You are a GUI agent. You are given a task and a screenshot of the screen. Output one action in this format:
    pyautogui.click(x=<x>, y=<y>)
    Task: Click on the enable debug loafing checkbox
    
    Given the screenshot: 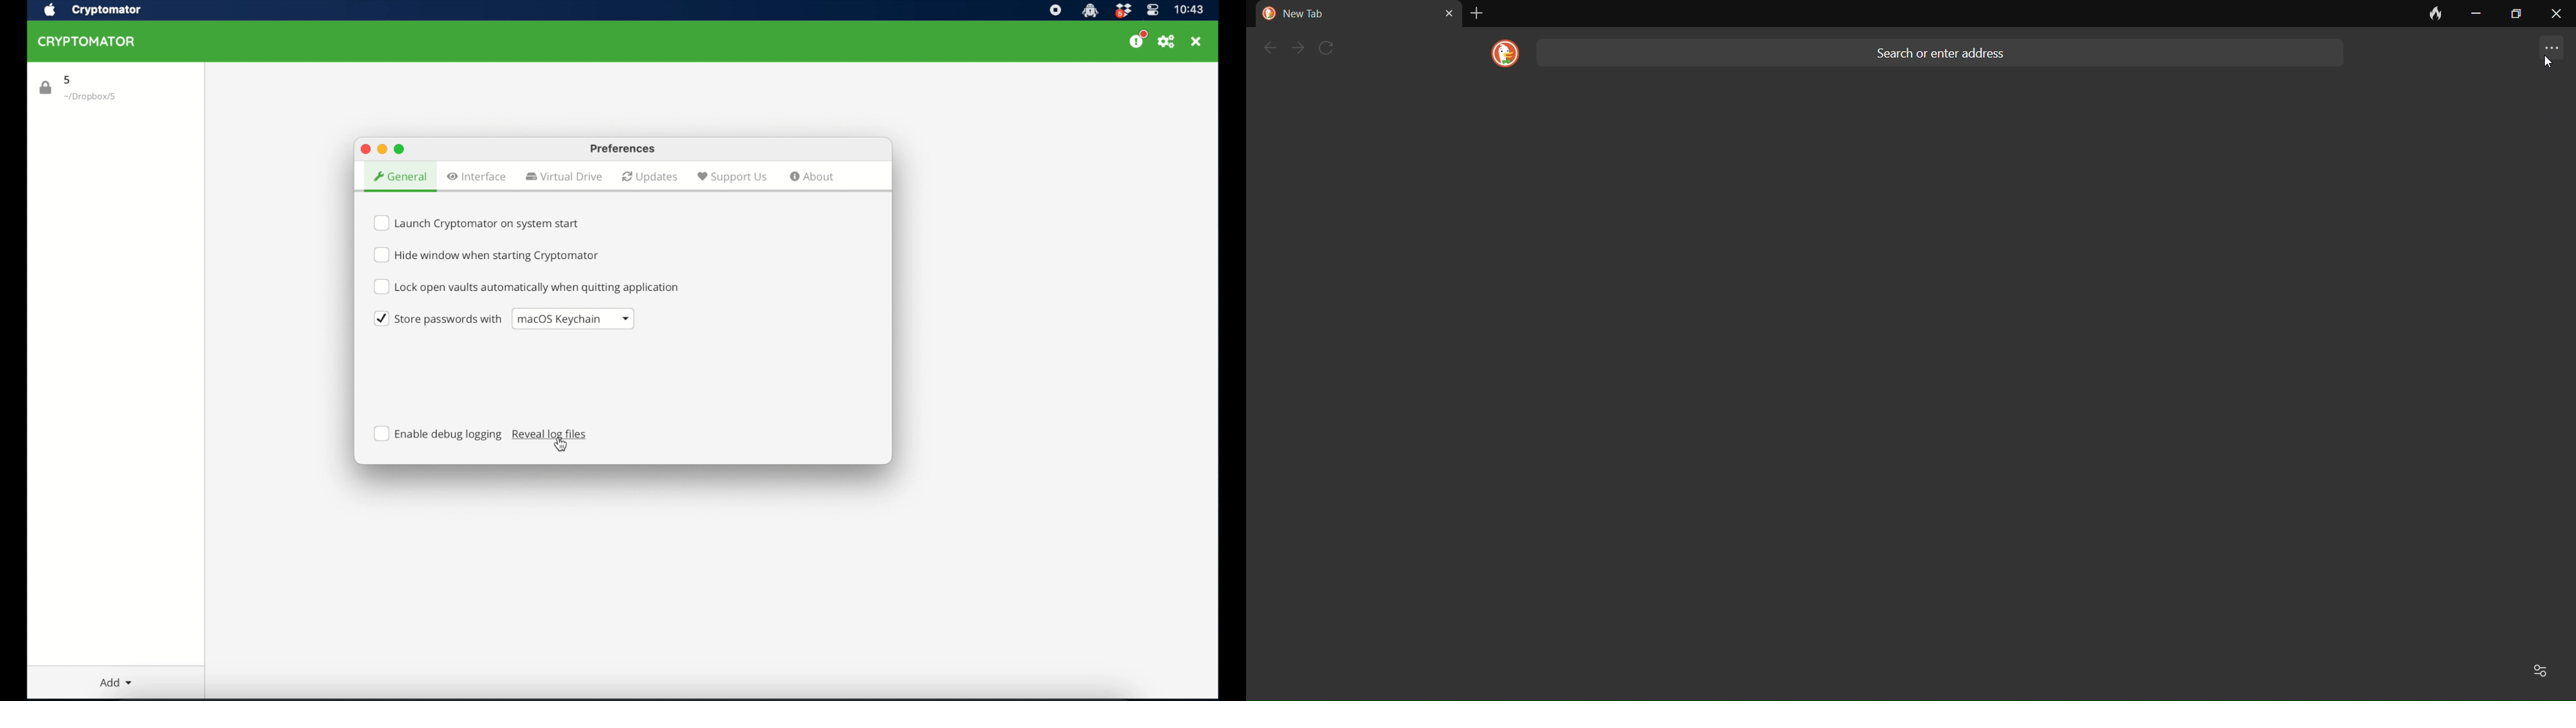 What is the action you would take?
    pyautogui.click(x=438, y=434)
    